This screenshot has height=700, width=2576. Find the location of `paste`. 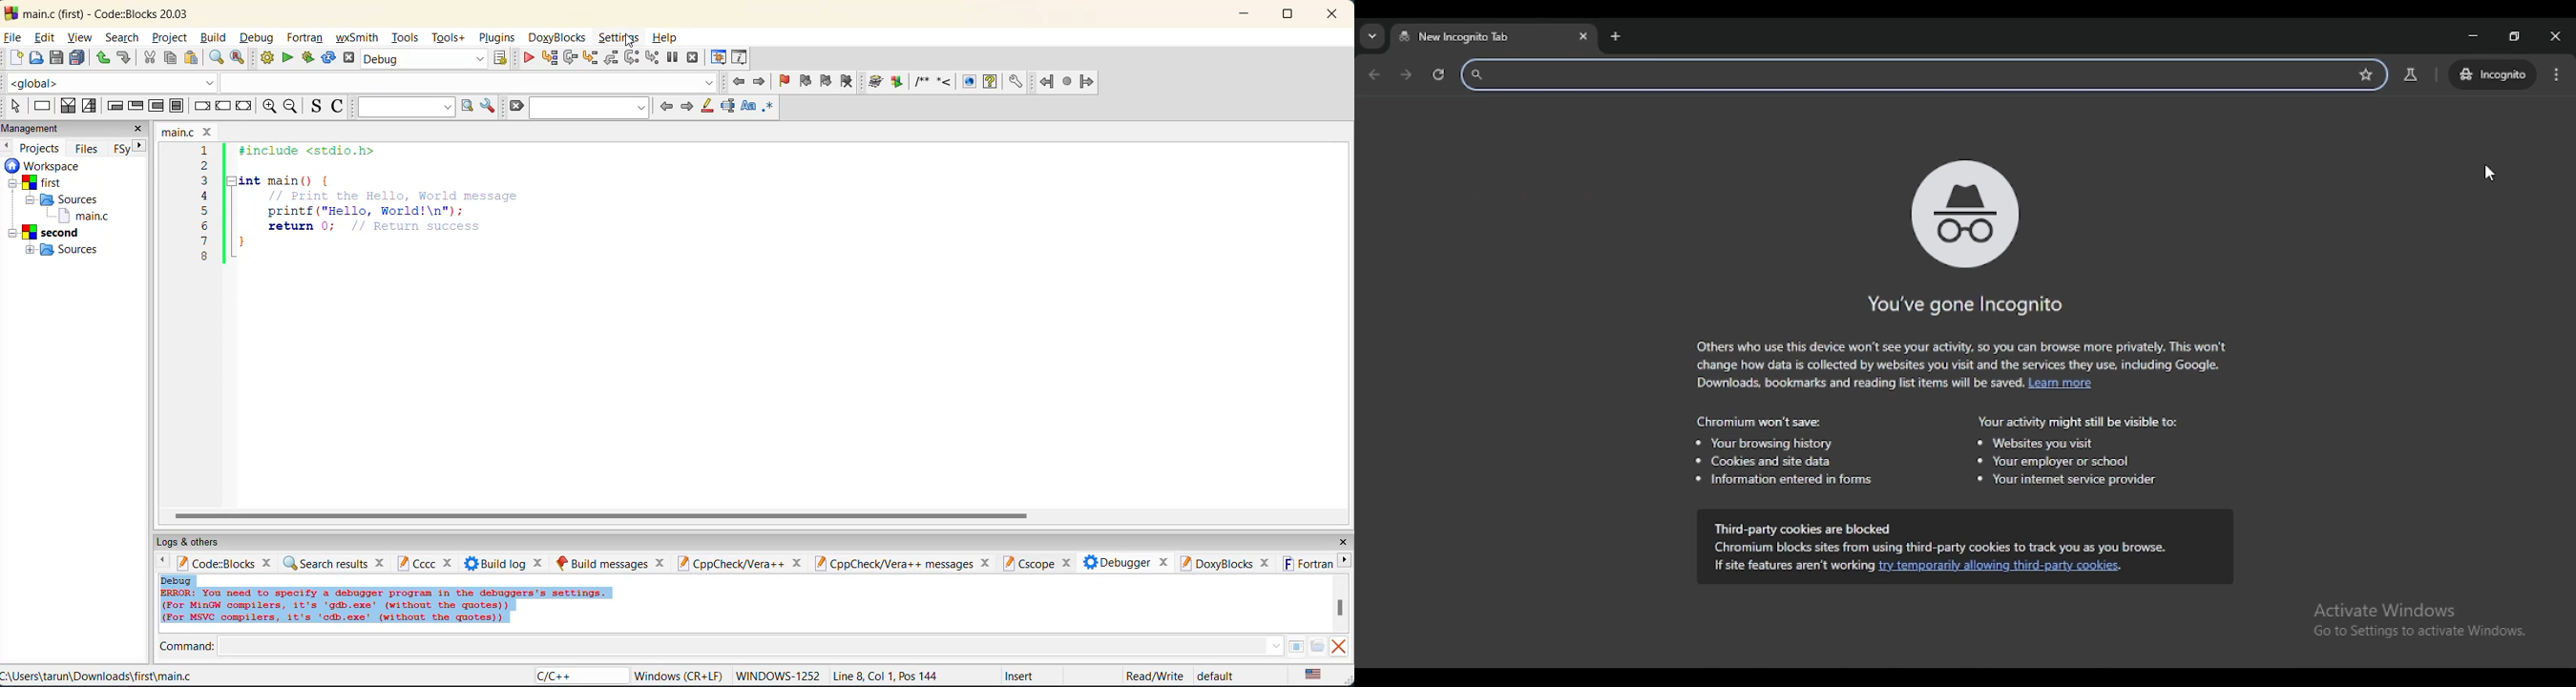

paste is located at coordinates (193, 59).